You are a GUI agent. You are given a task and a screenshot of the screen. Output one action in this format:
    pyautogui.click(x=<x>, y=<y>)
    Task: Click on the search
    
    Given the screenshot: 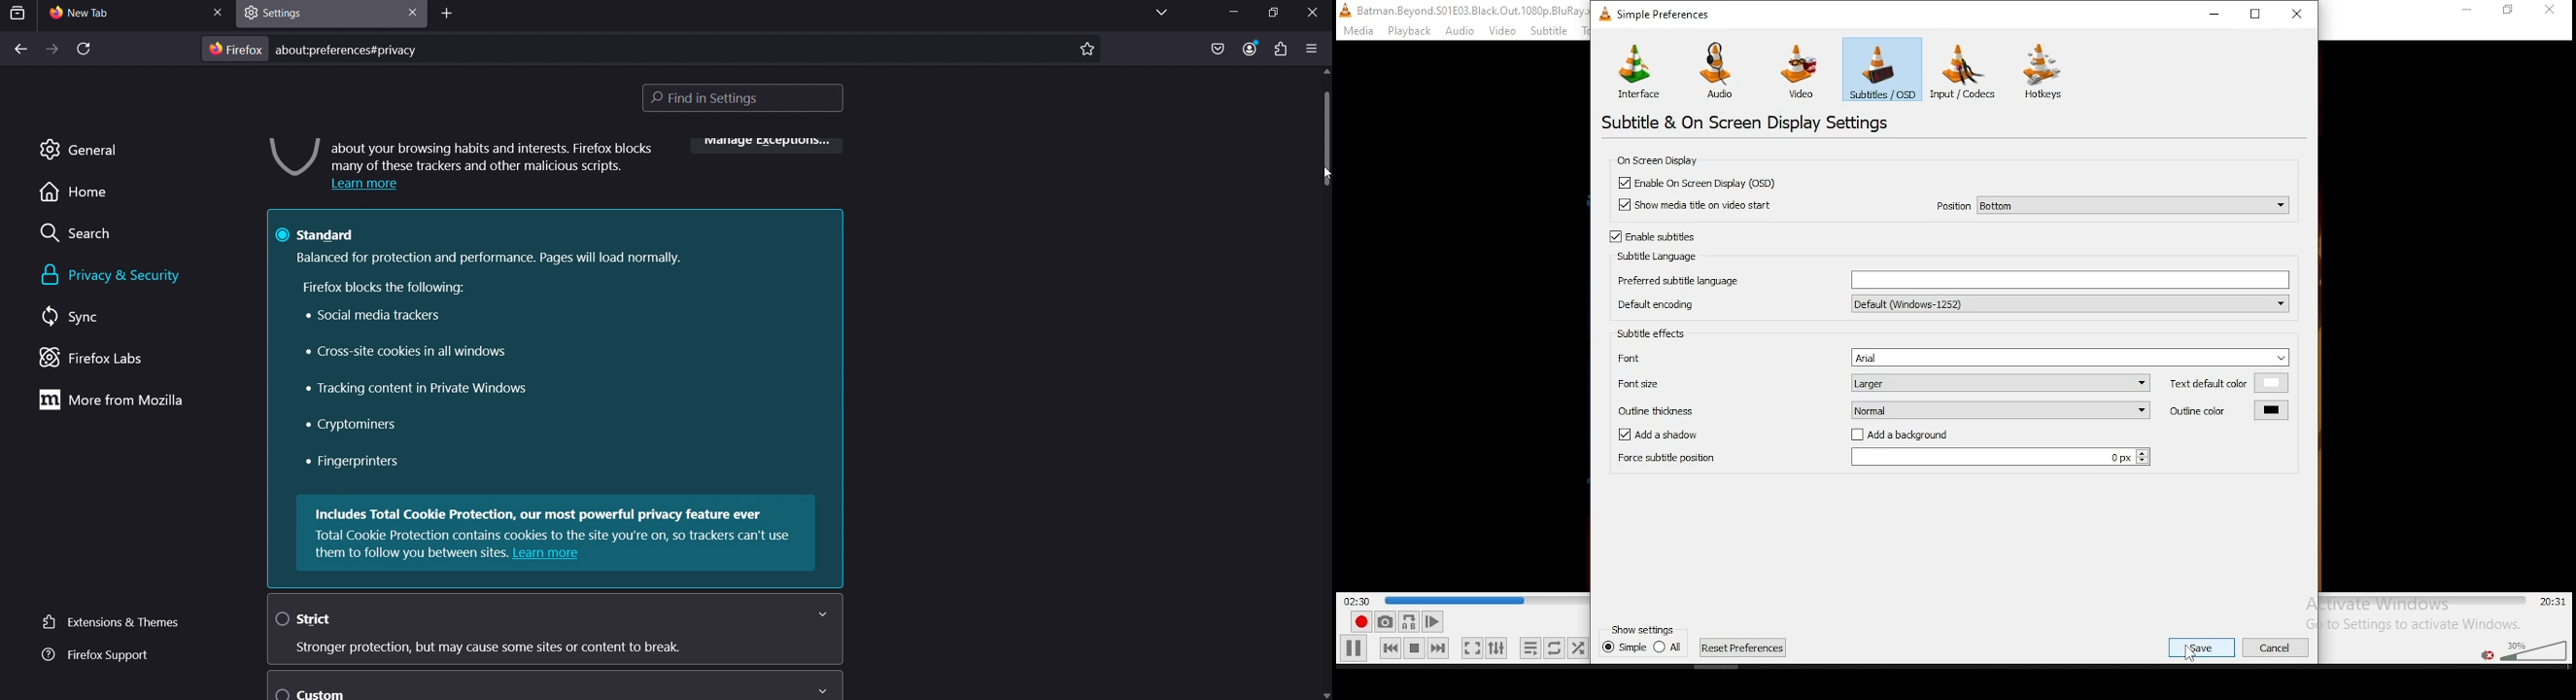 What is the action you would take?
    pyautogui.click(x=83, y=235)
    